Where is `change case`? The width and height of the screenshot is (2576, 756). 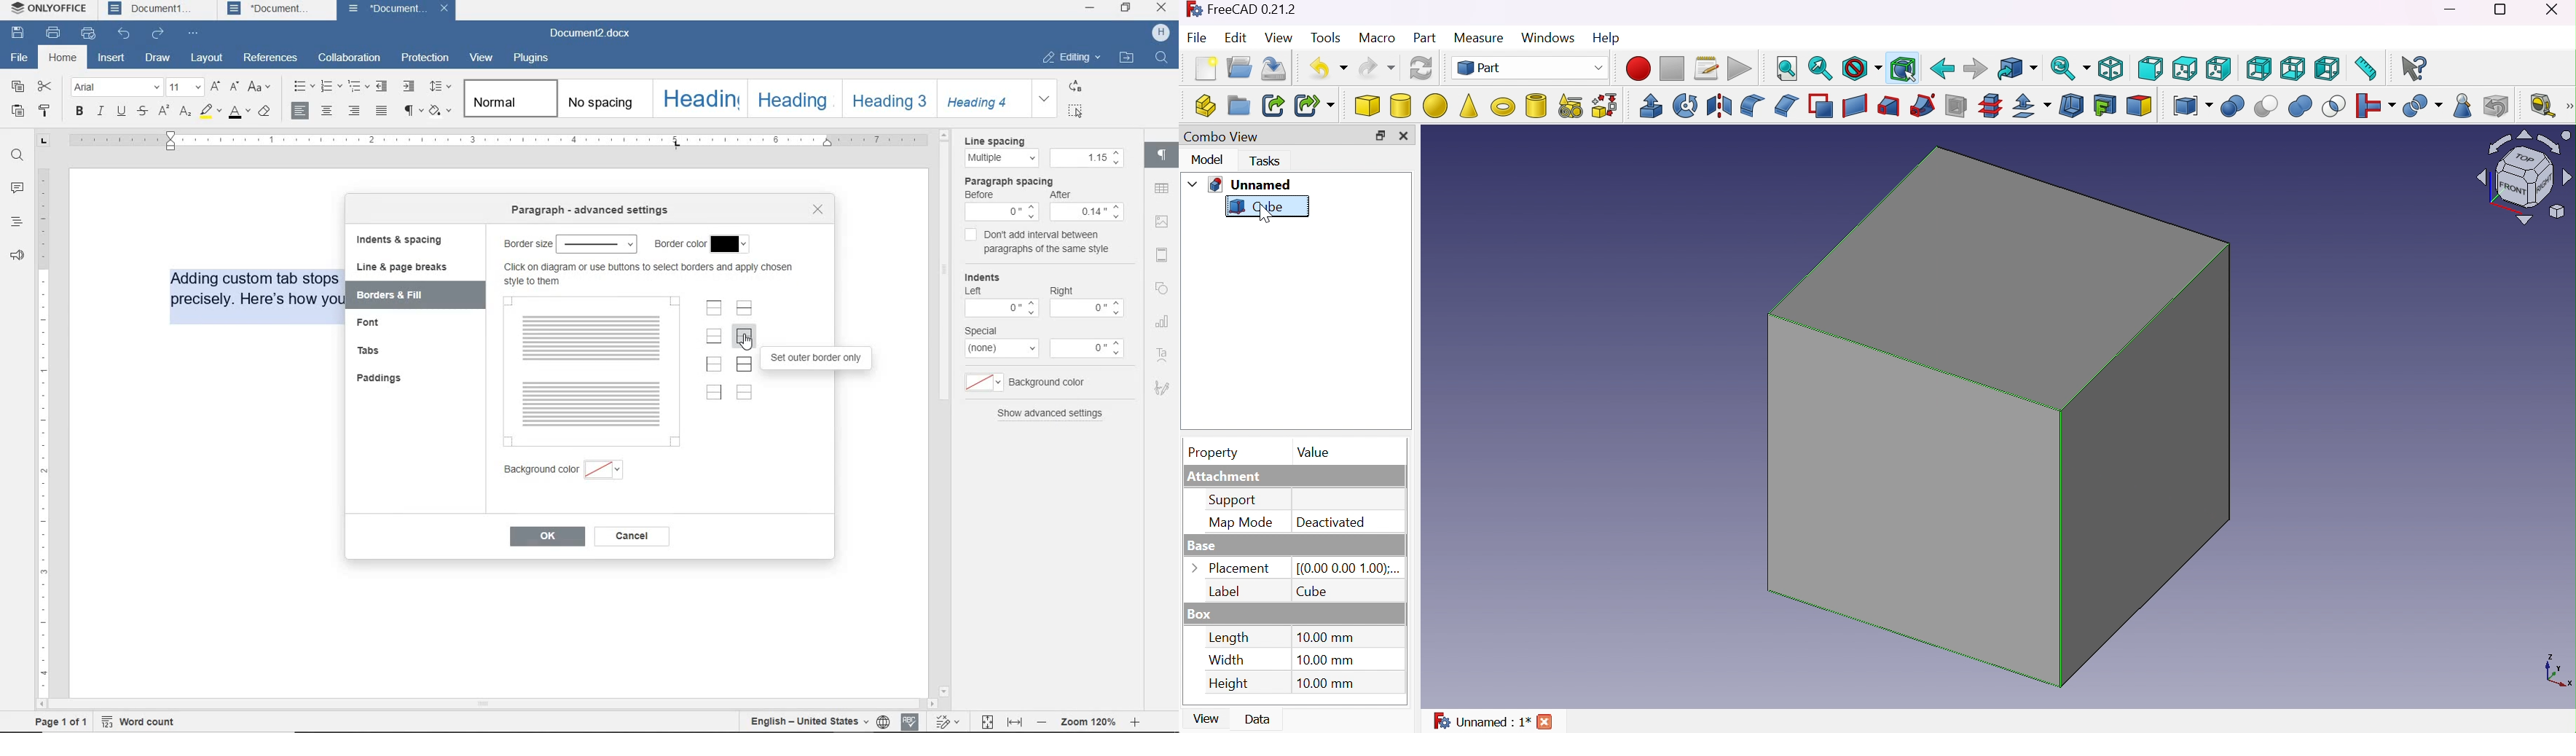
change case is located at coordinates (263, 88).